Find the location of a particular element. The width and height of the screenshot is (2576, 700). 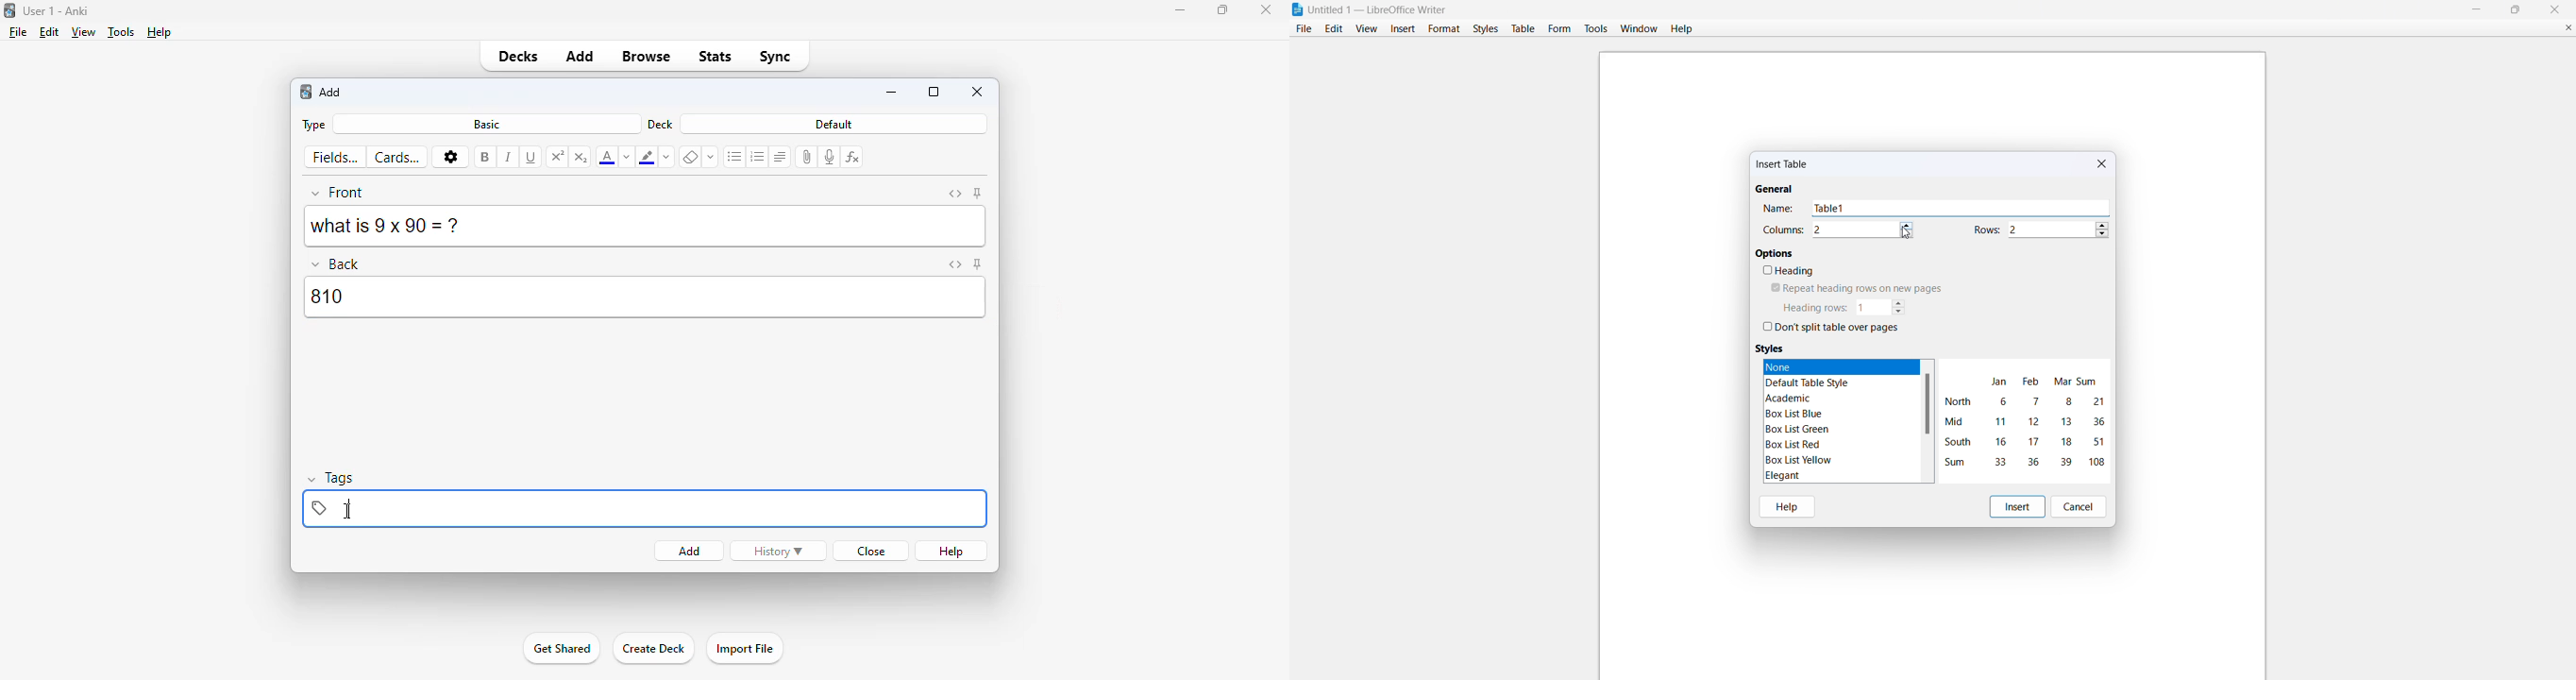

type is located at coordinates (311, 125).